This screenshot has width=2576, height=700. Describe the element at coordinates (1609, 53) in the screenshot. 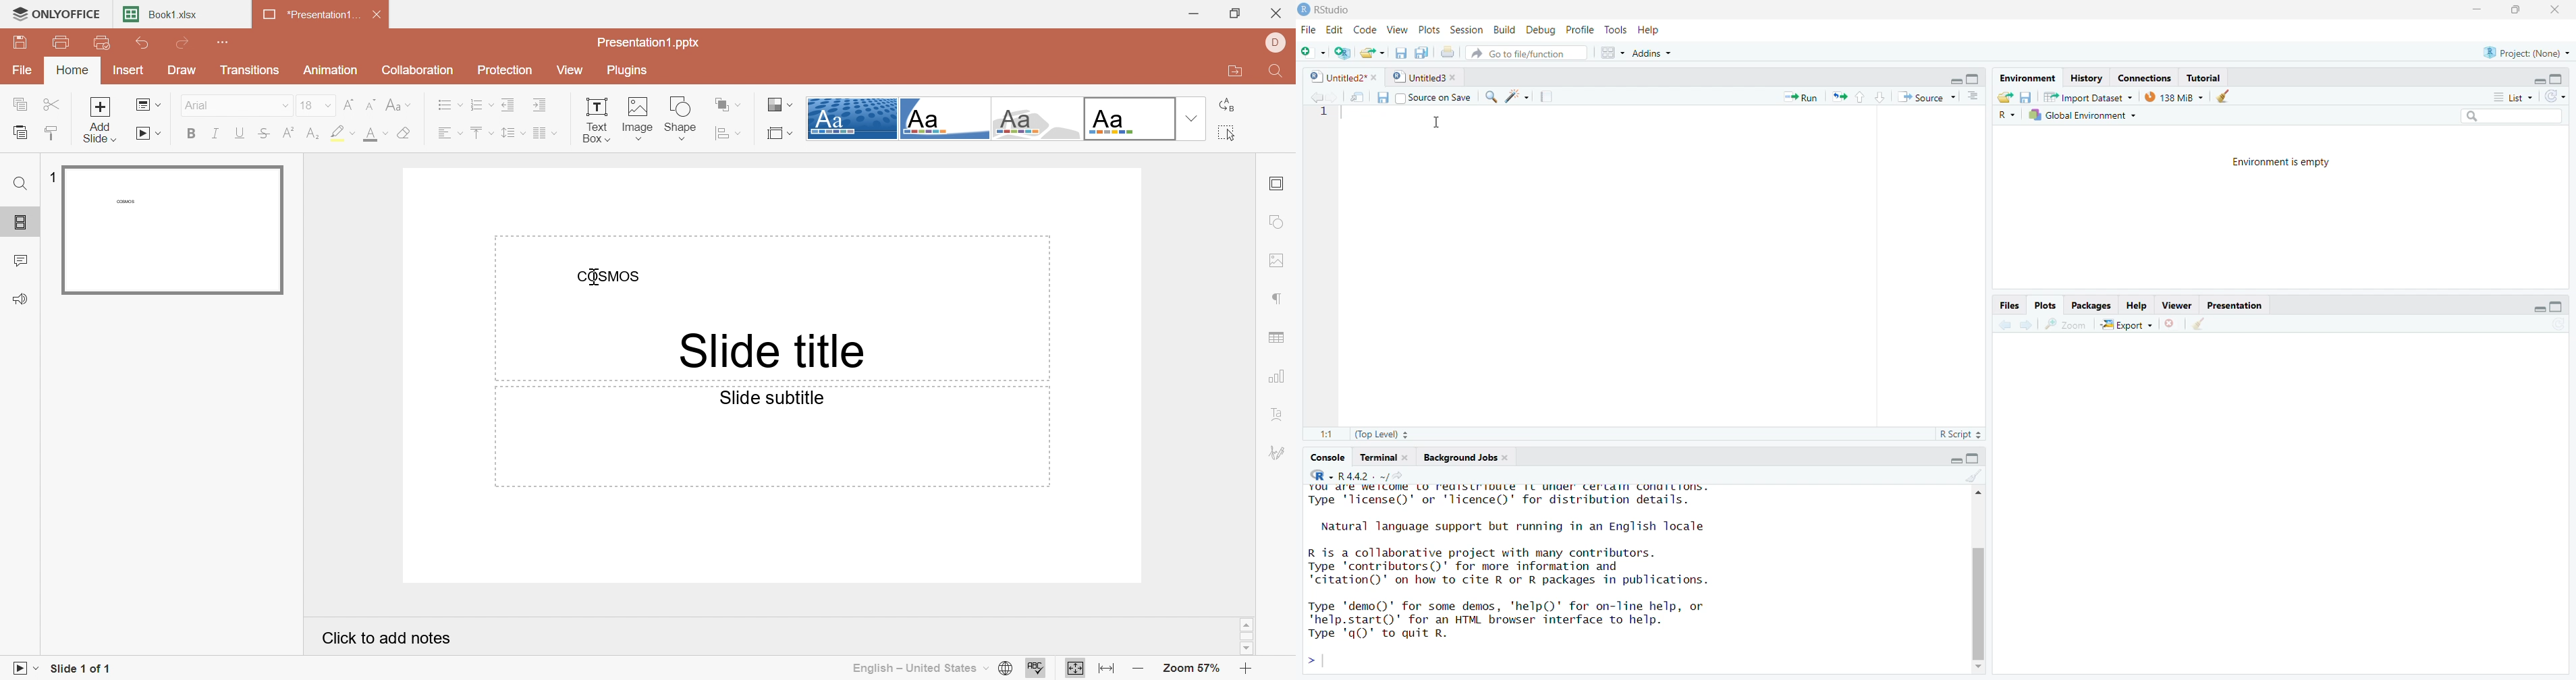

I see `workspaces panes` at that location.